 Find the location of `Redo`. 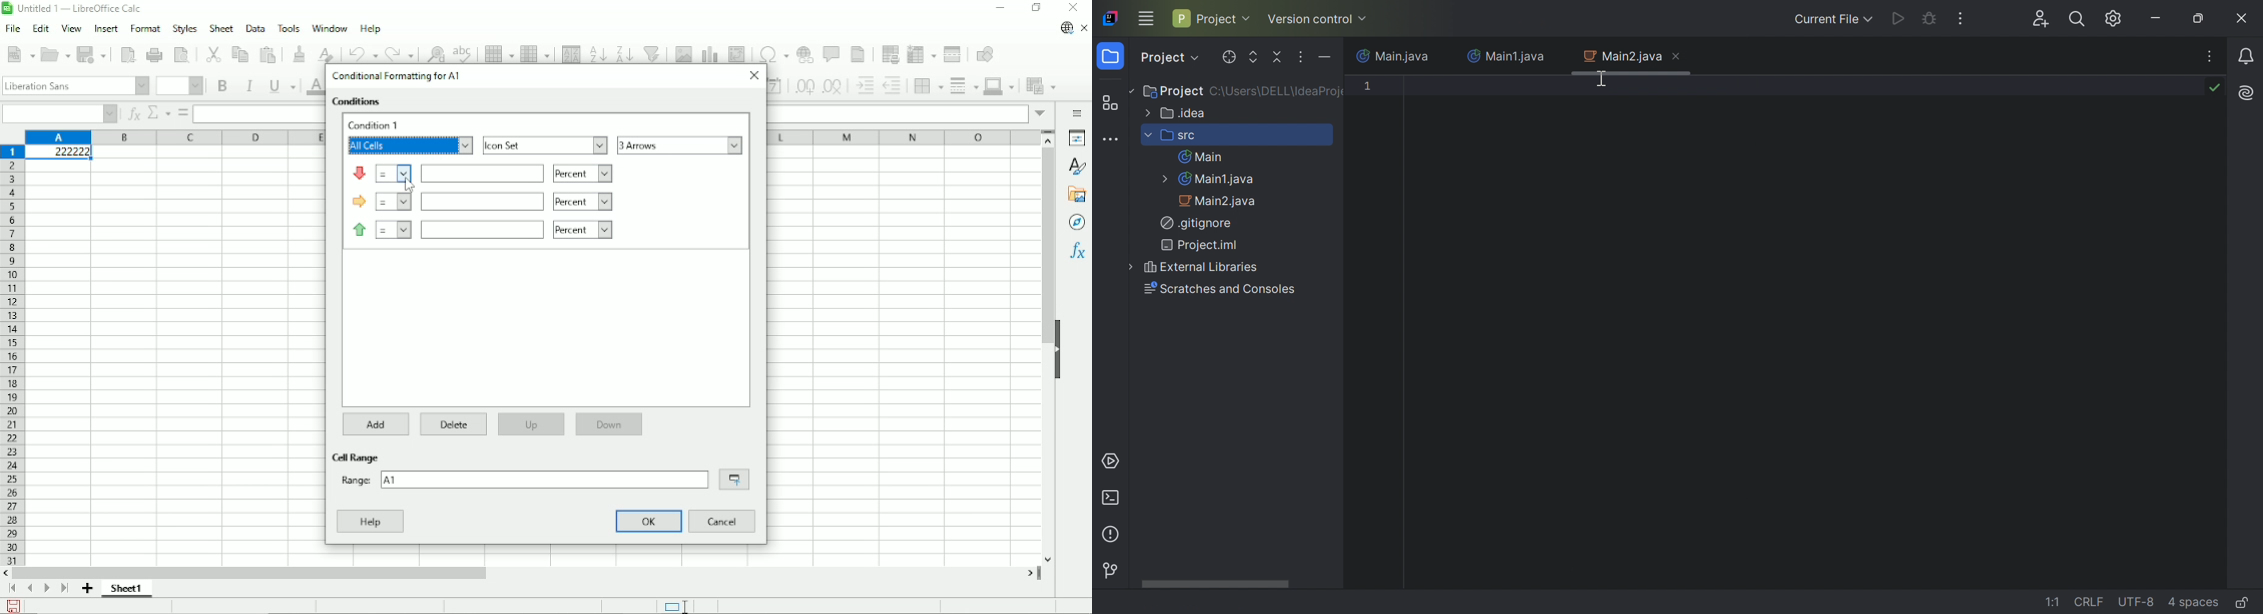

Redo is located at coordinates (402, 52).